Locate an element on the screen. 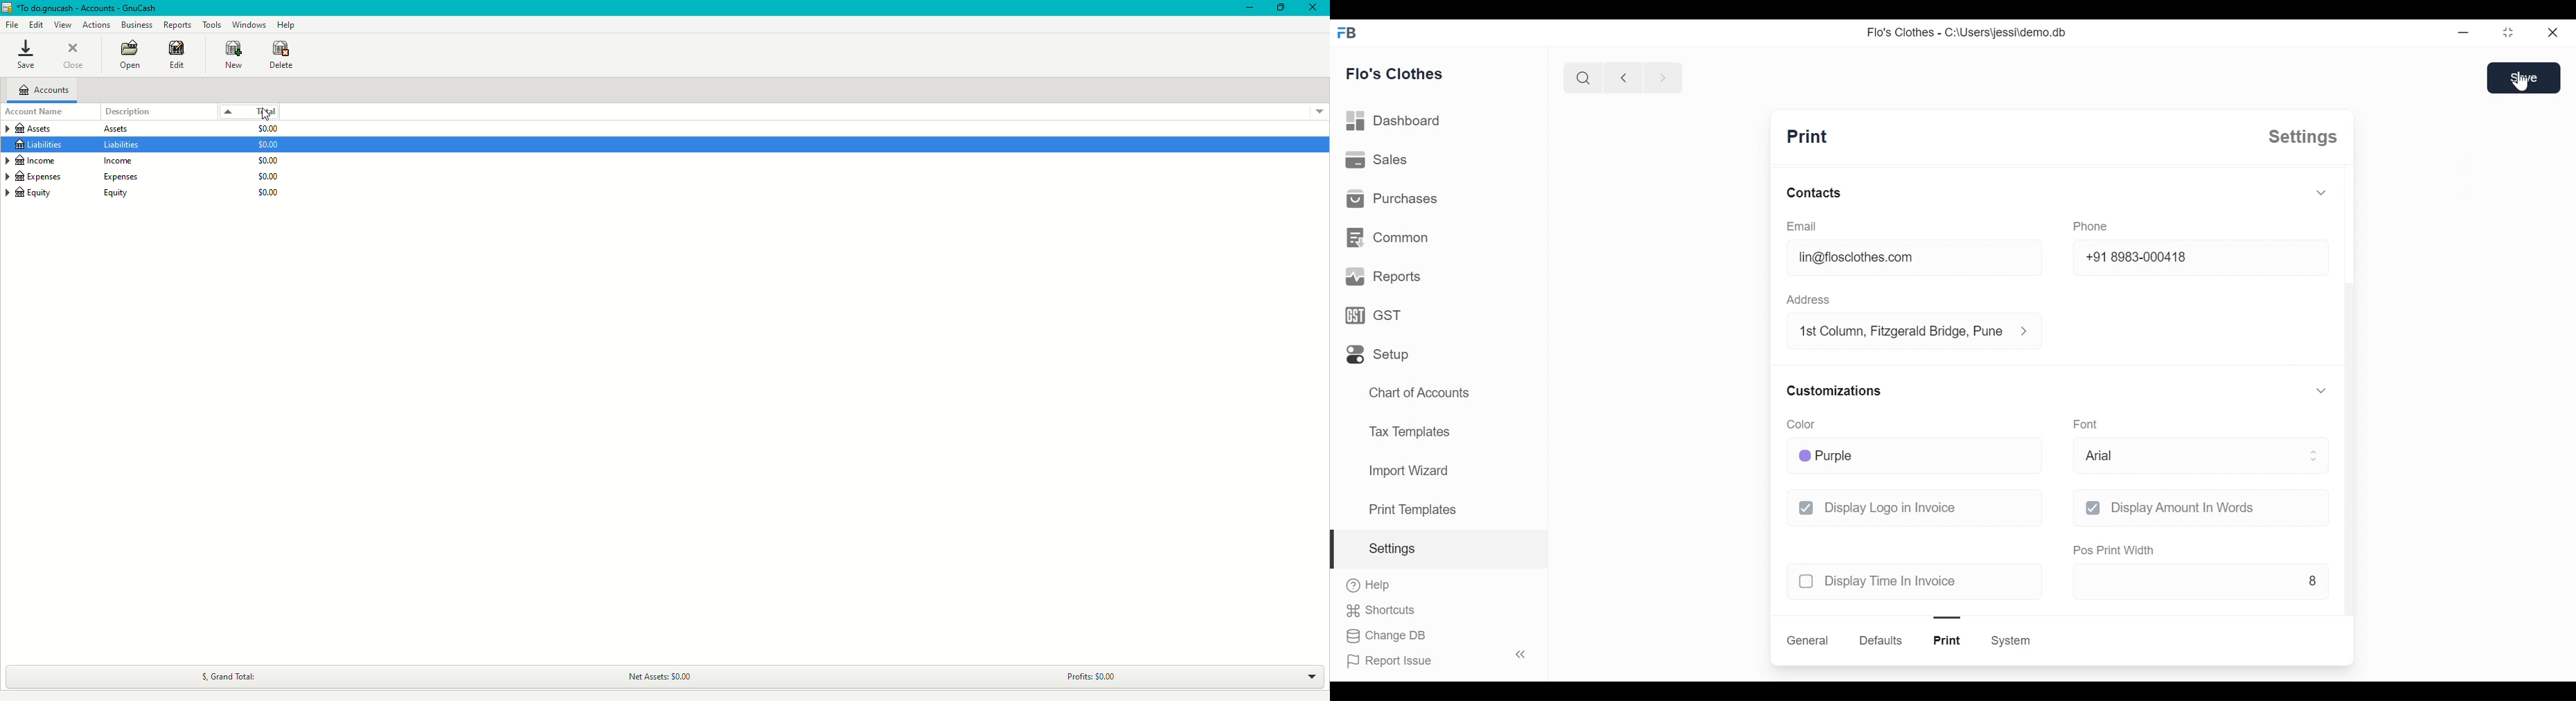 This screenshot has height=728, width=2576. contacts is located at coordinates (1814, 192).